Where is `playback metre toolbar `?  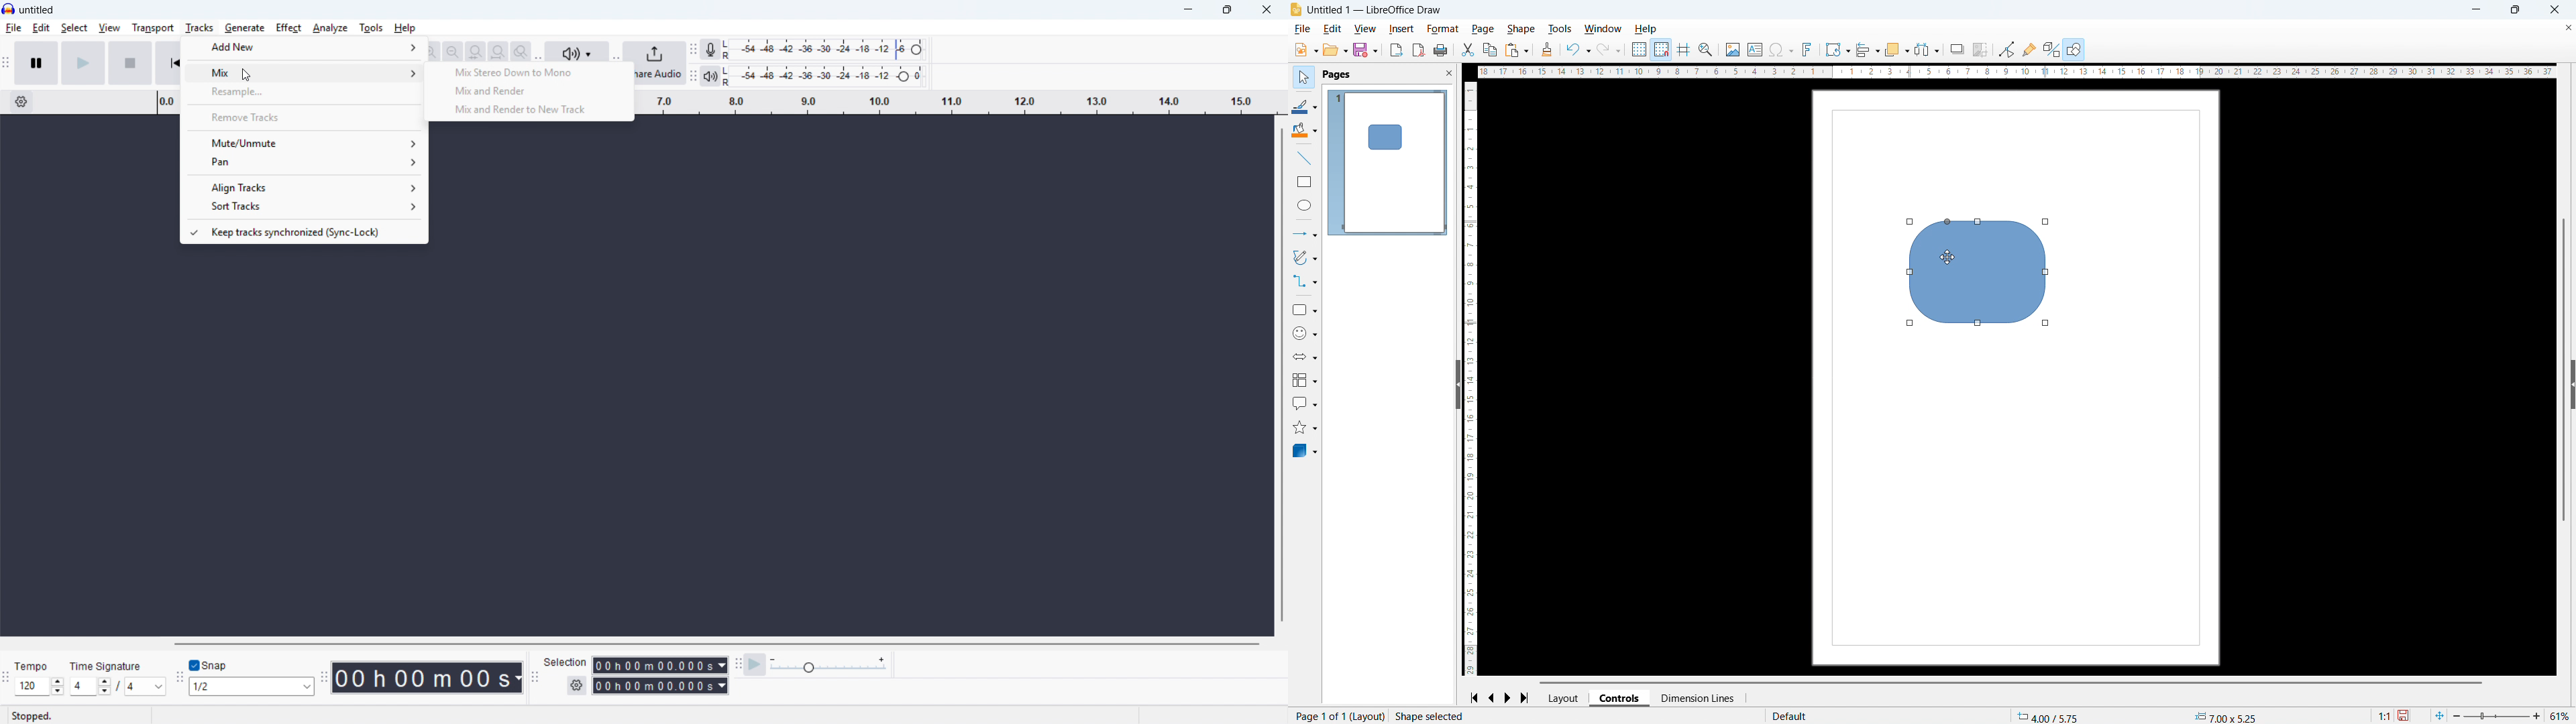 playback metre toolbar  is located at coordinates (693, 76).